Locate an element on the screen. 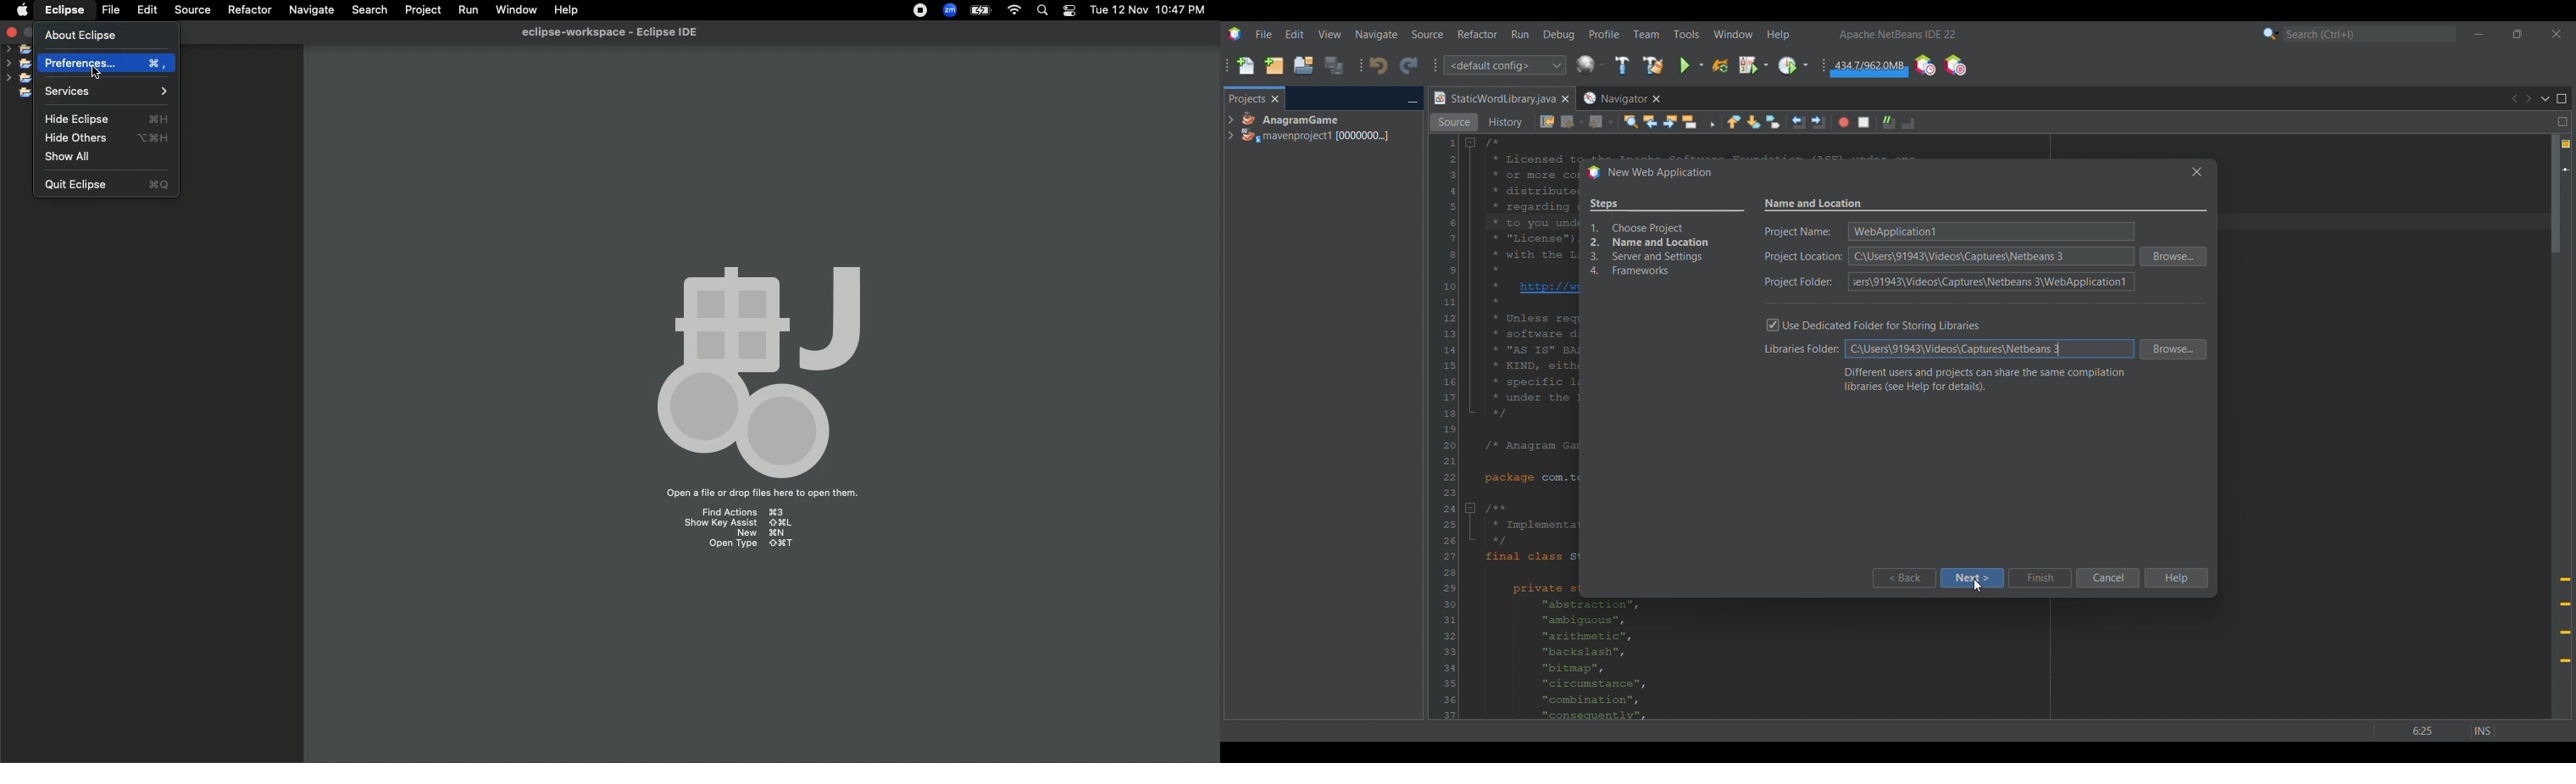 This screenshot has height=784, width=2576. Next is located at coordinates (2528, 99).